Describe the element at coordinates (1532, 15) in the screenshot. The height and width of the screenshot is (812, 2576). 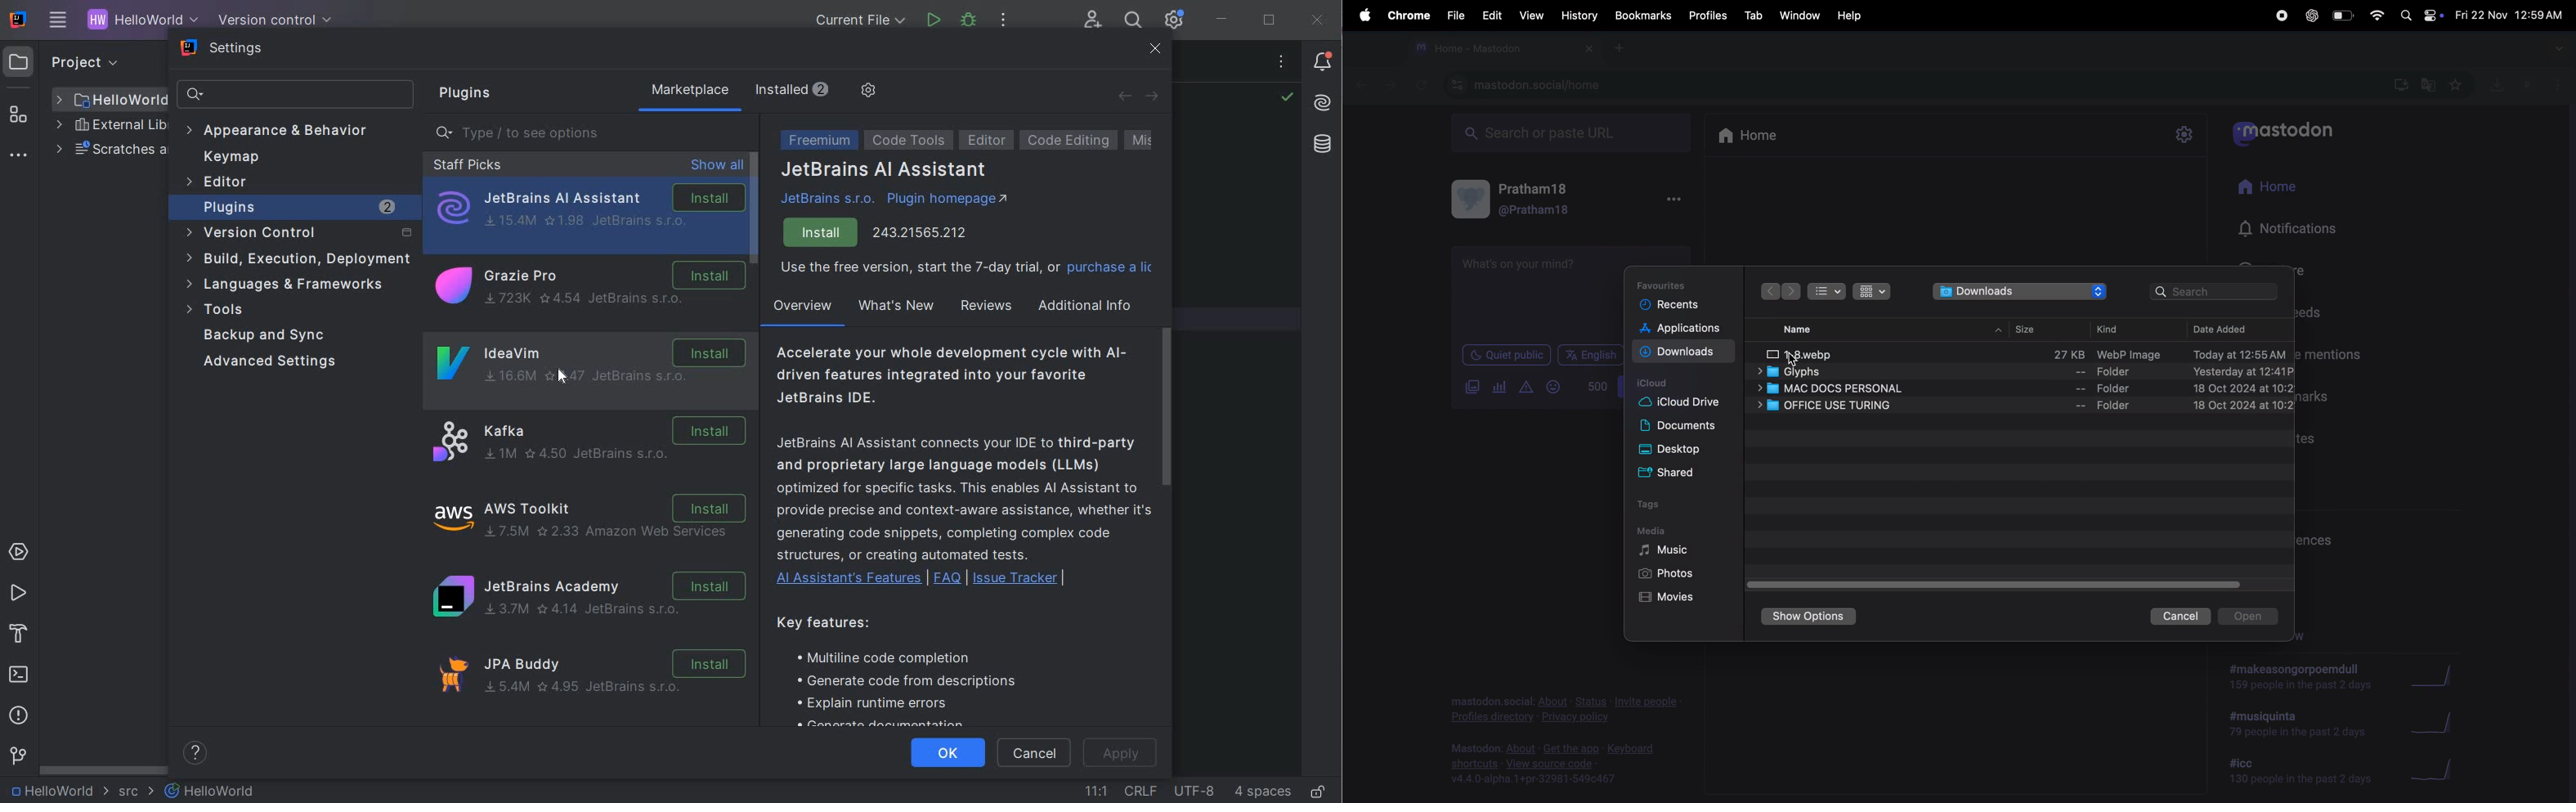
I see `view` at that location.